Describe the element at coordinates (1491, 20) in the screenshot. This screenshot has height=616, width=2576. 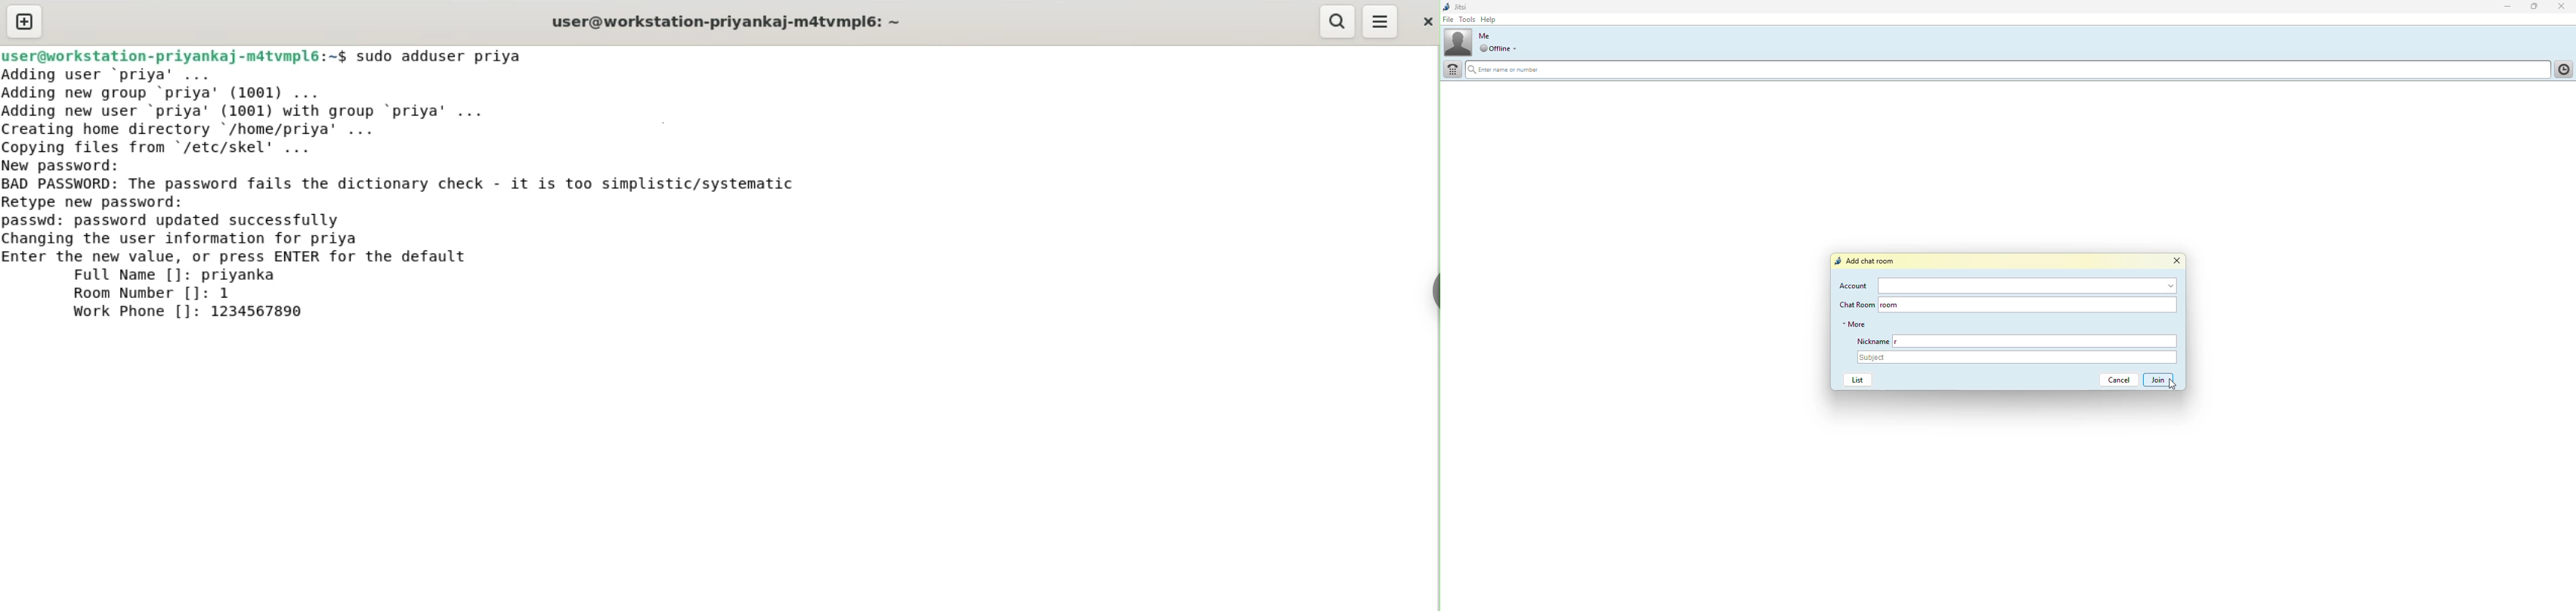
I see `help` at that location.